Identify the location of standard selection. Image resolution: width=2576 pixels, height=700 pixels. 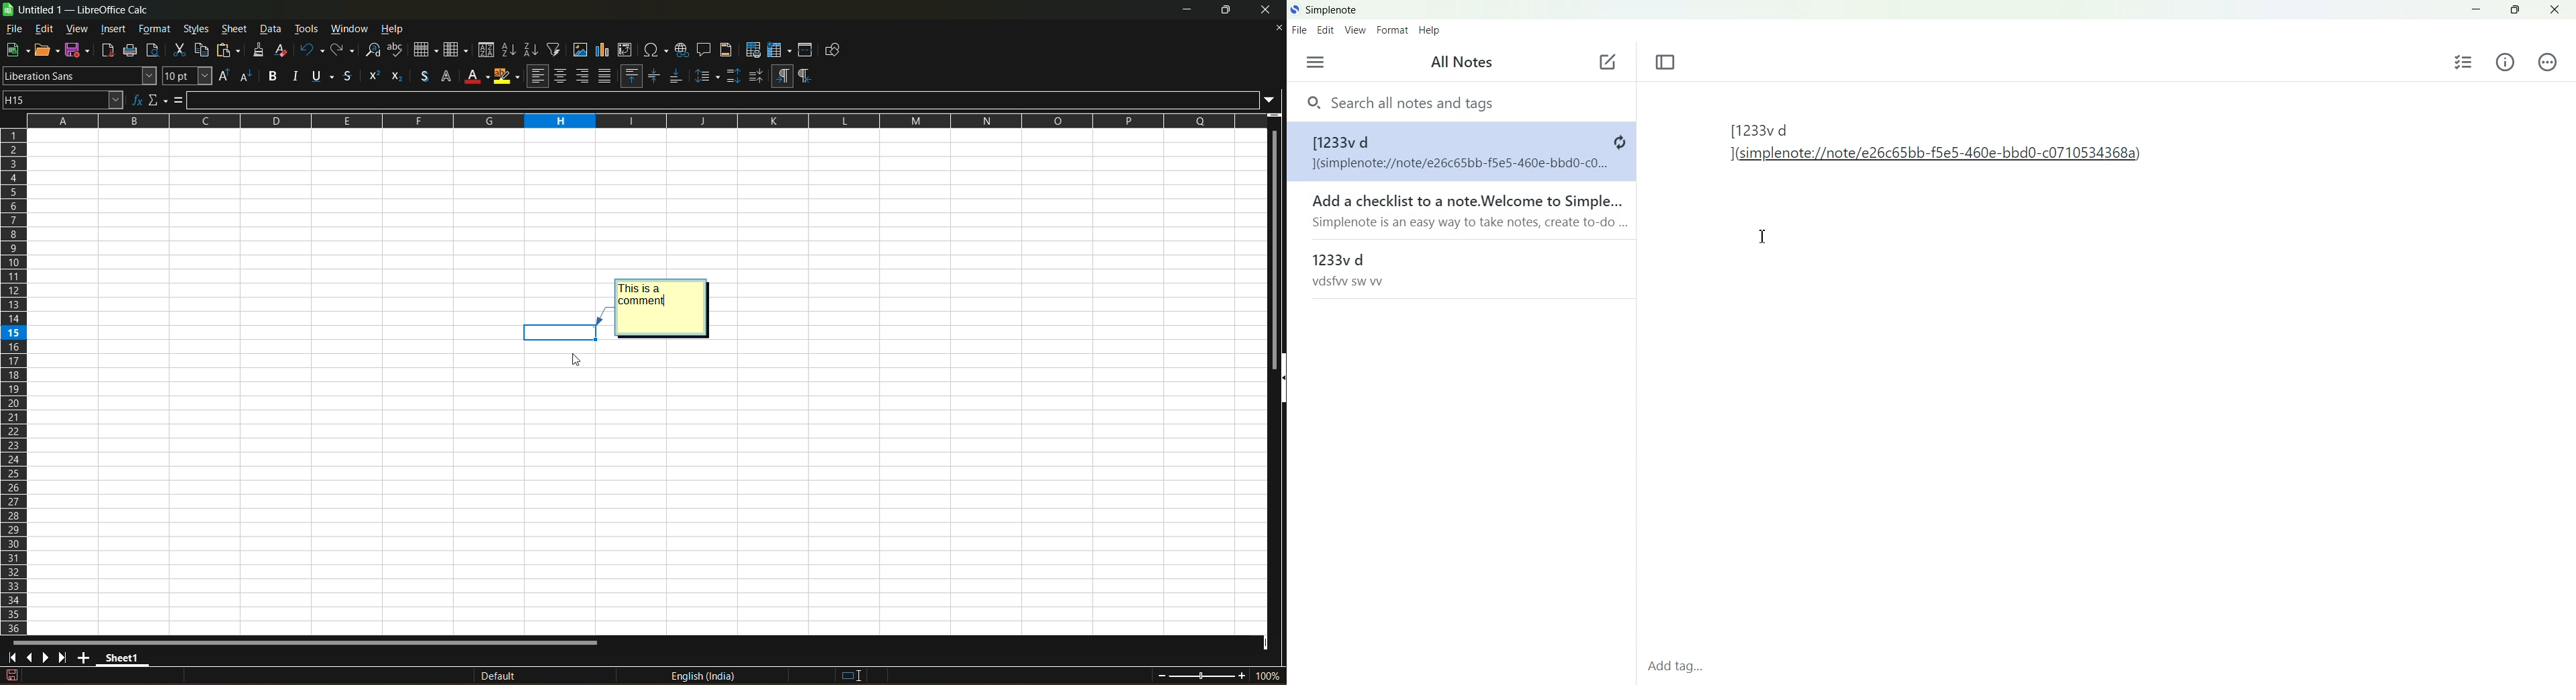
(859, 674).